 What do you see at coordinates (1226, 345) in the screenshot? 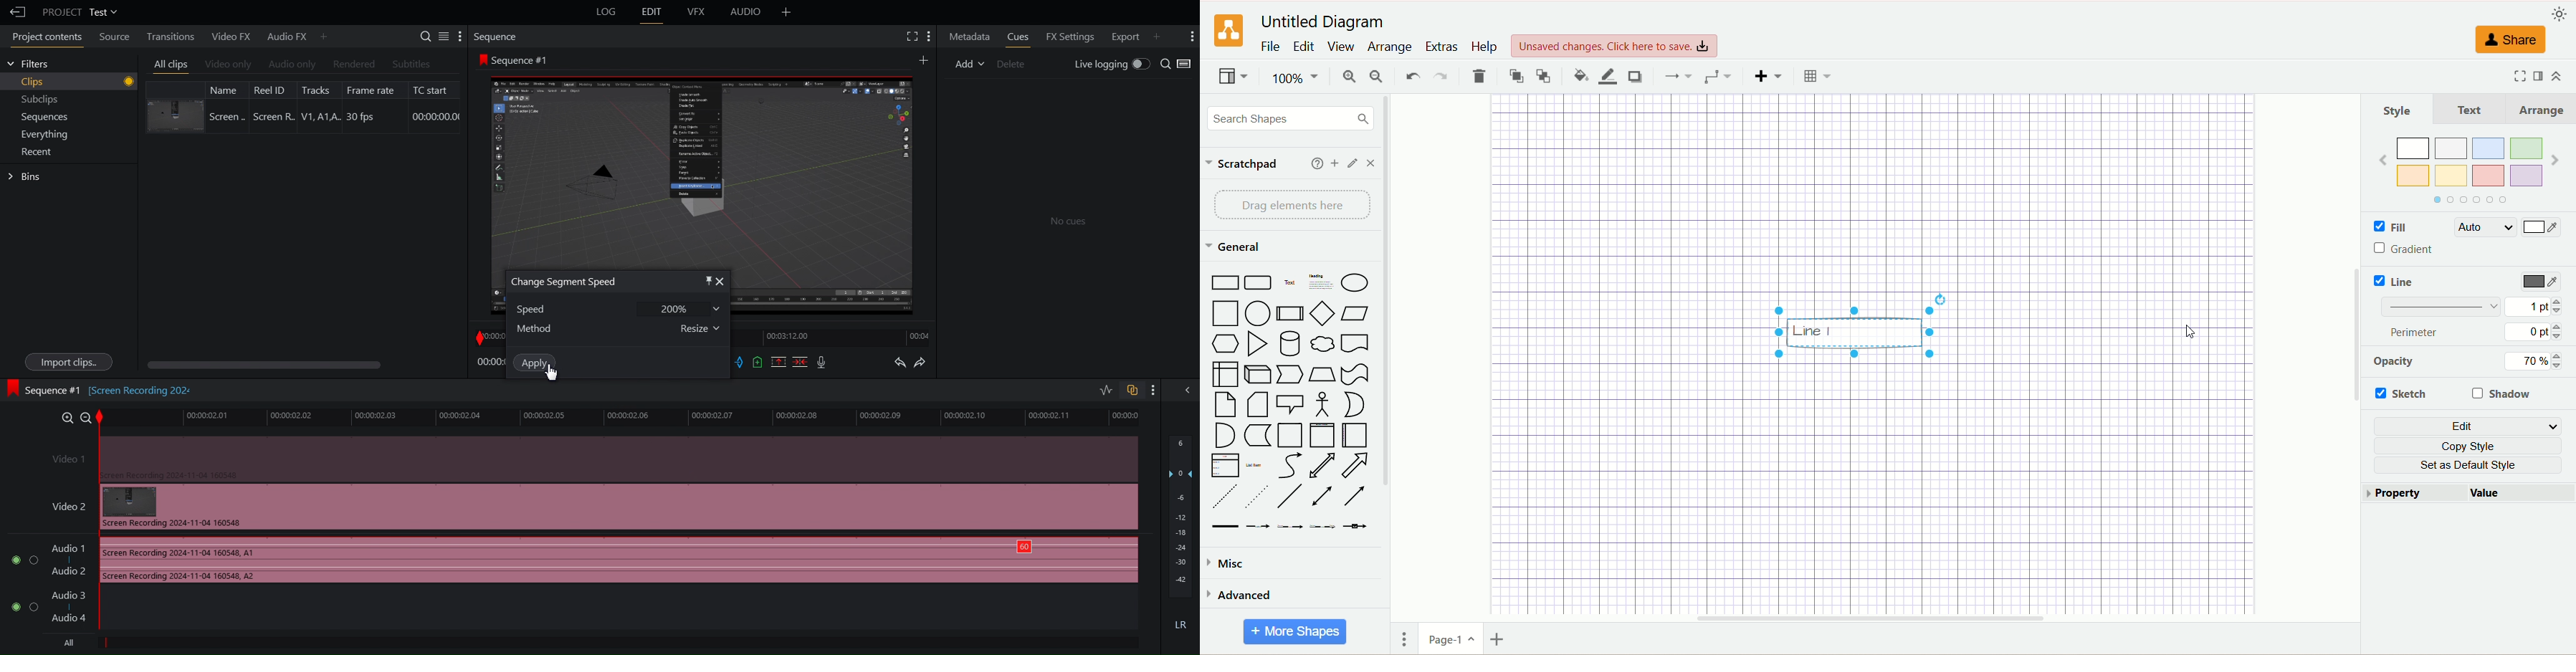
I see `Hexagon` at bounding box center [1226, 345].